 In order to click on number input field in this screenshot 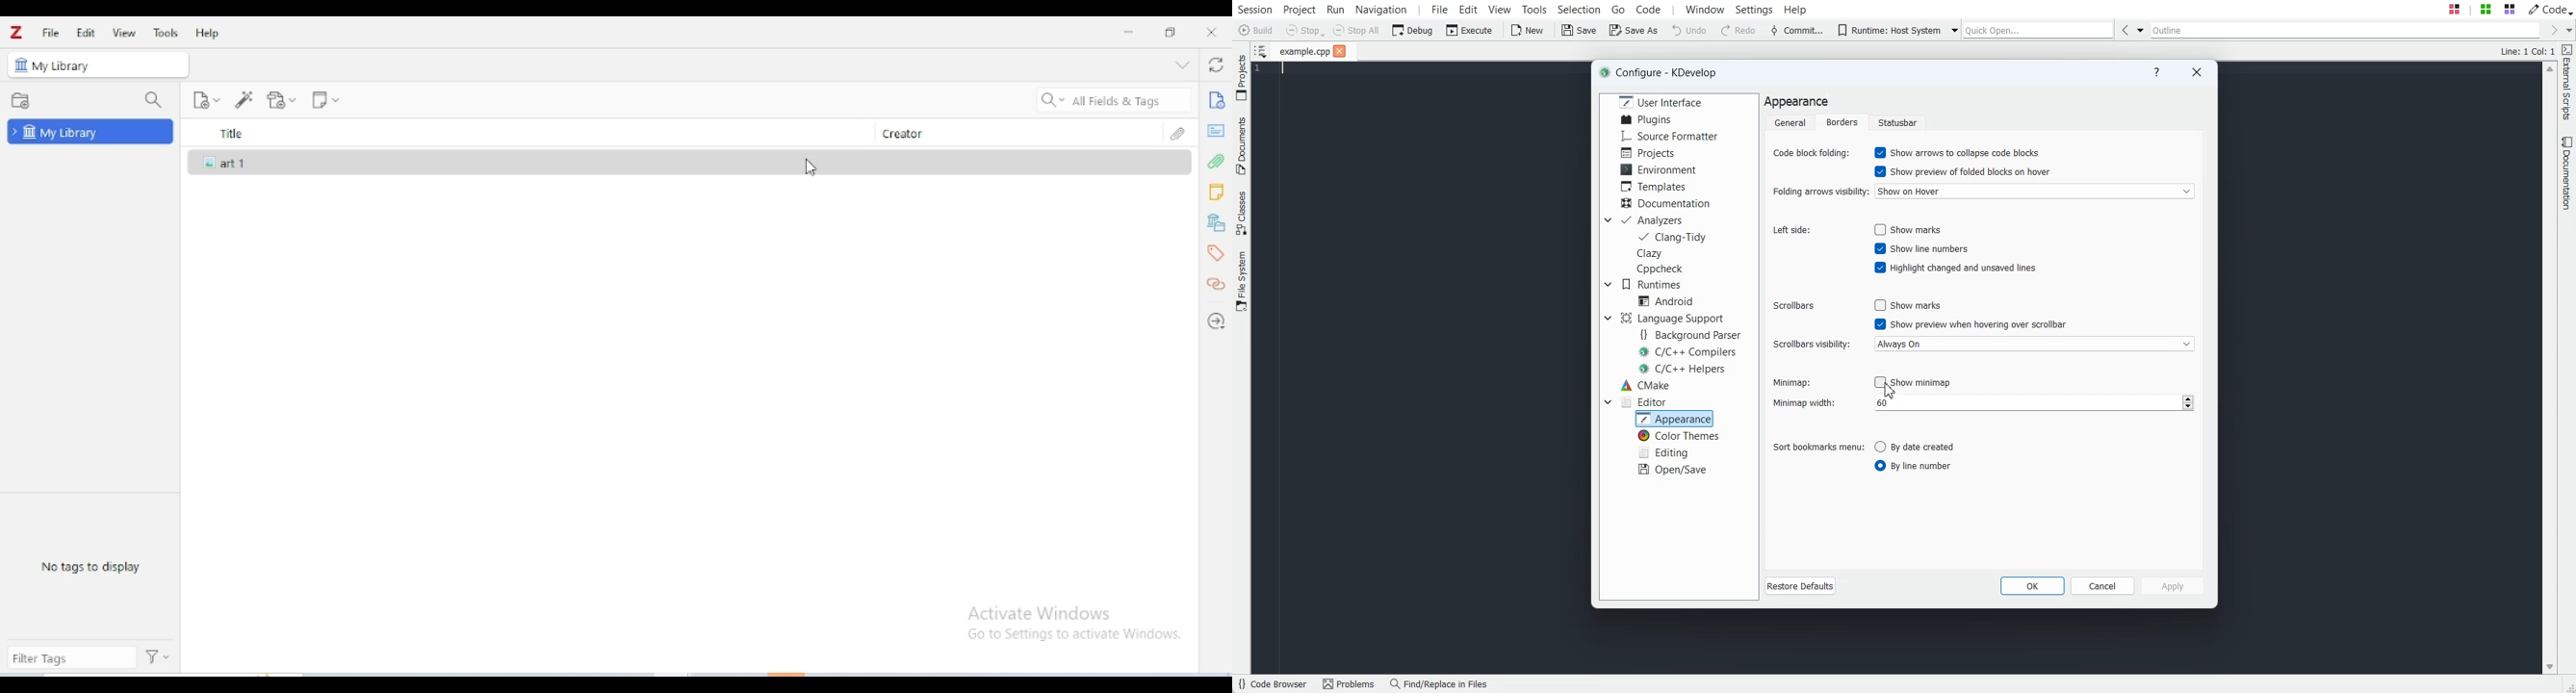, I will do `click(2033, 403)`.